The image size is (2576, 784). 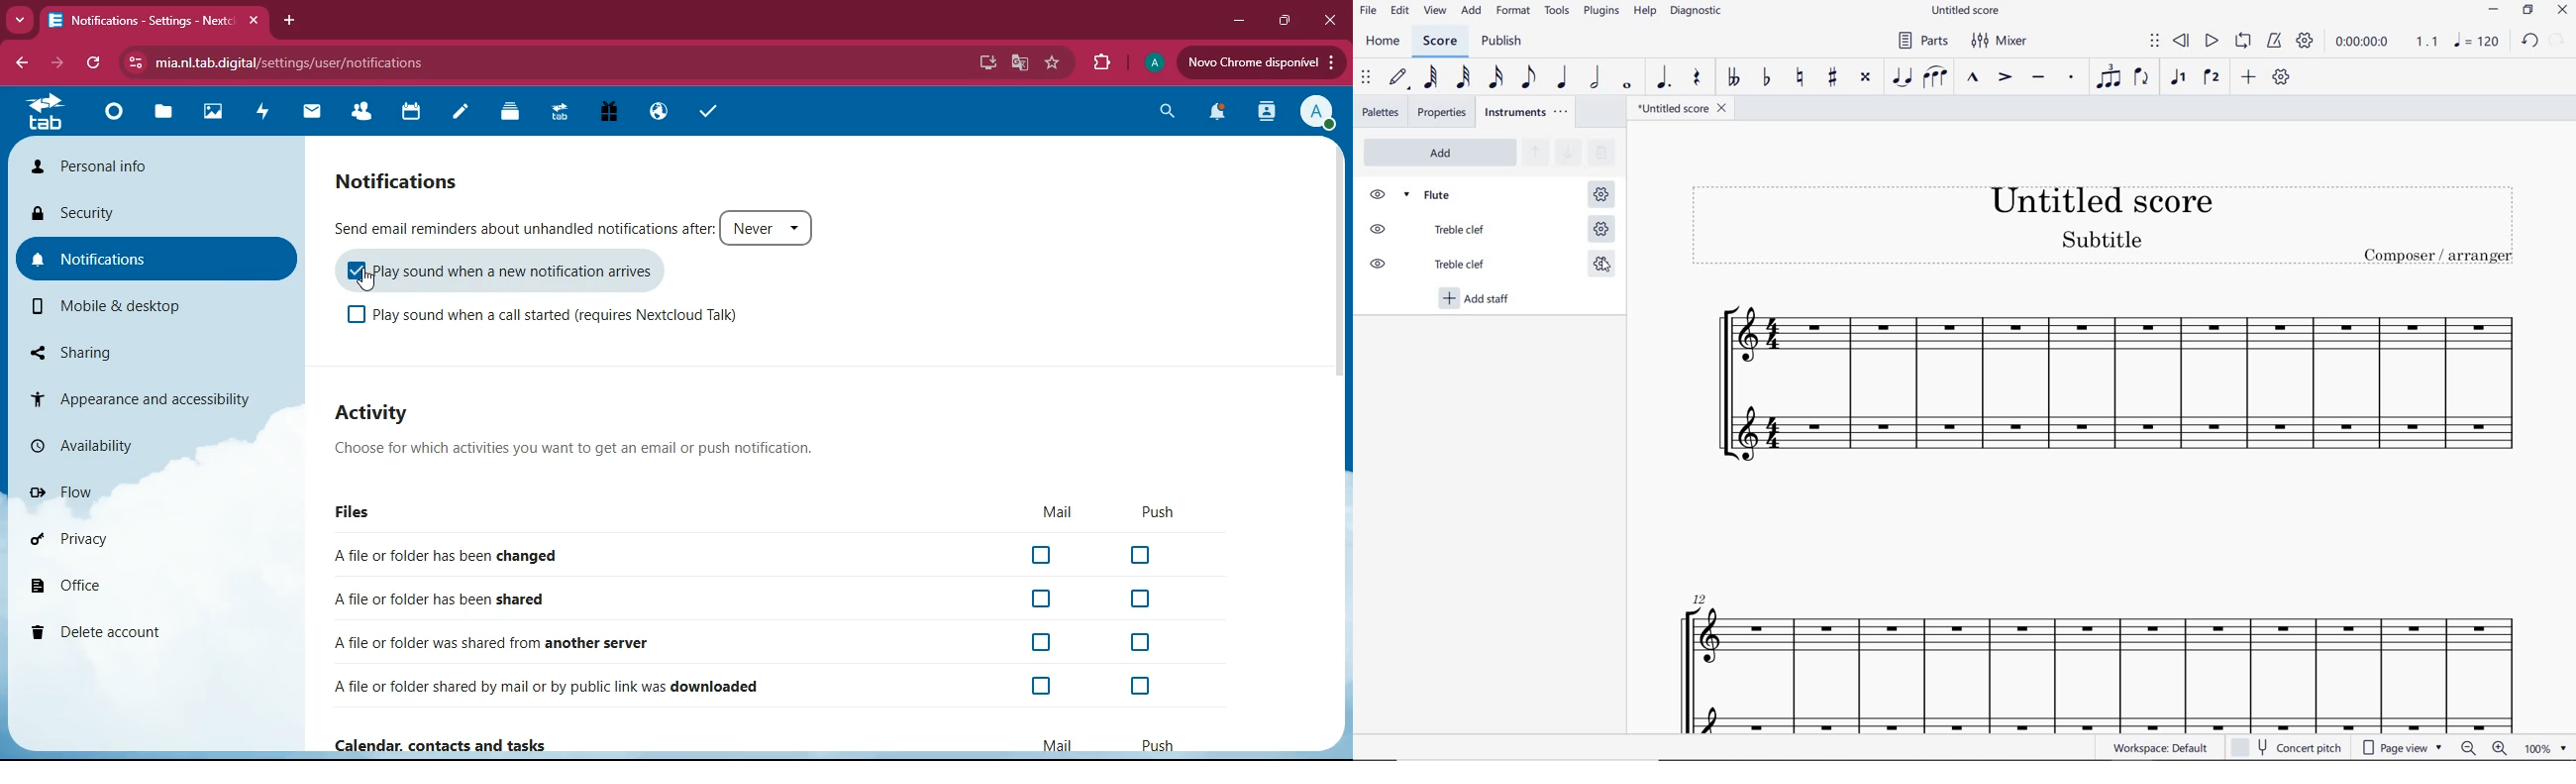 What do you see at coordinates (2305, 42) in the screenshot?
I see `PLAYBACK SETTINGS` at bounding box center [2305, 42].